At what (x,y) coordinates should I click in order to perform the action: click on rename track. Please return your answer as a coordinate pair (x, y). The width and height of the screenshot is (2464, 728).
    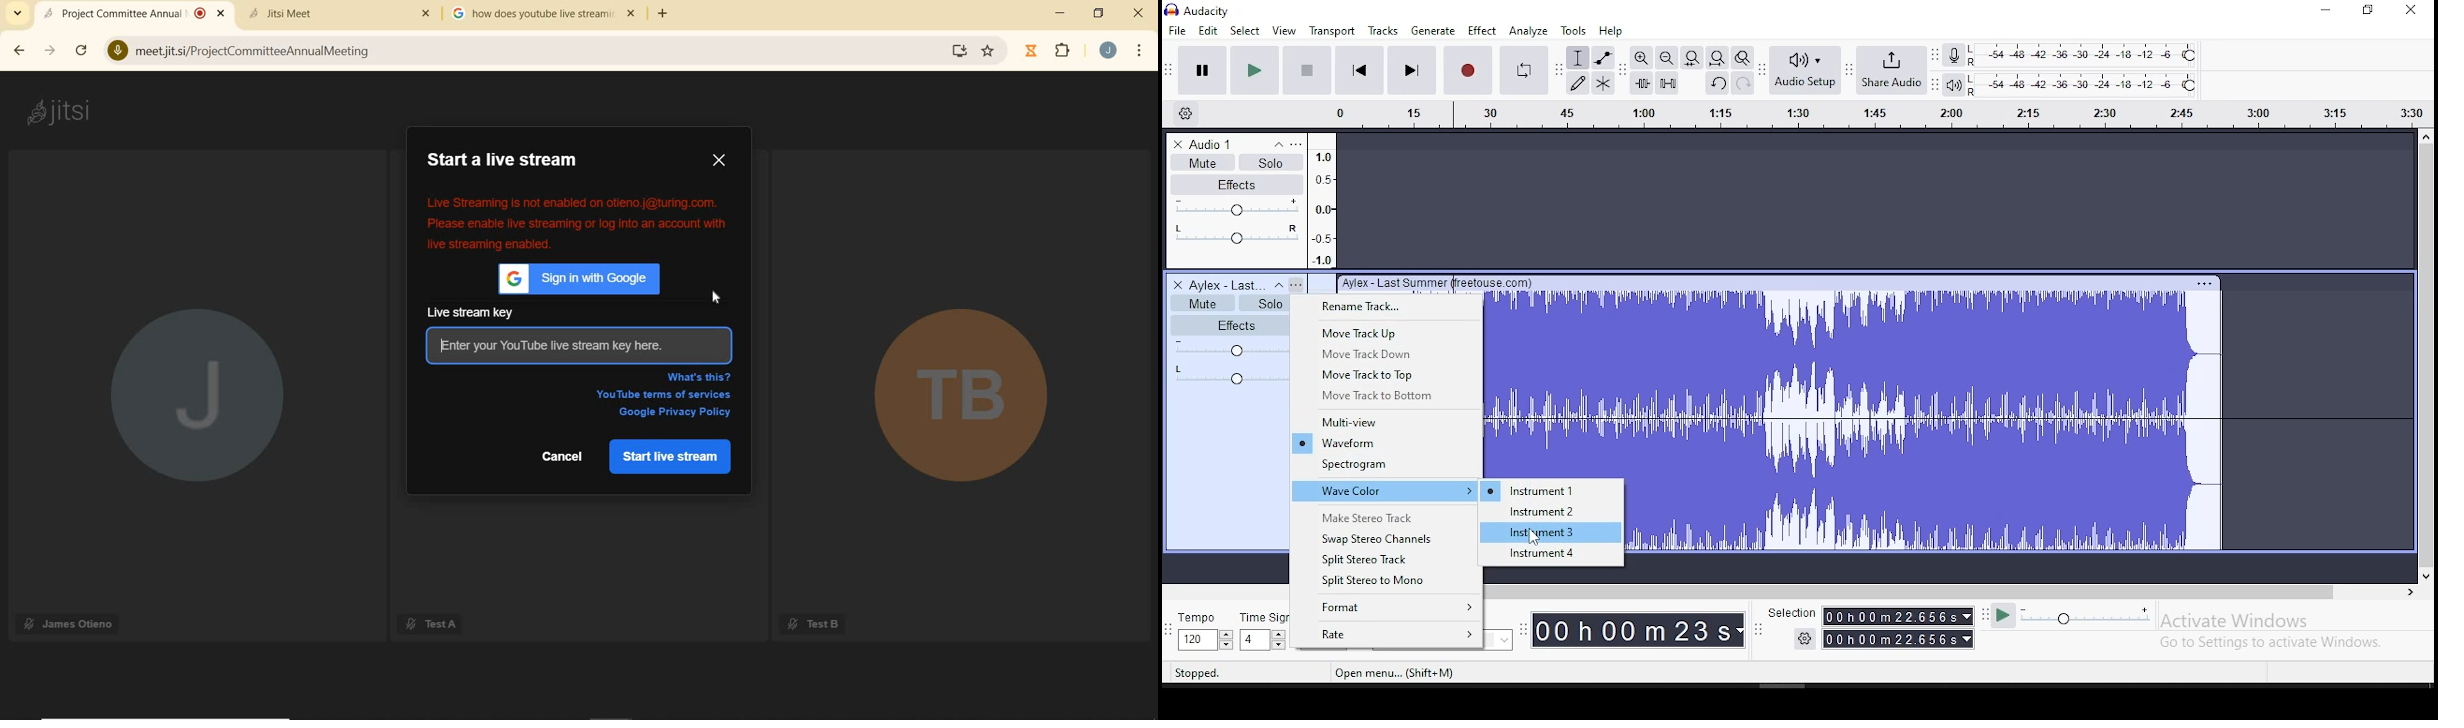
    Looking at the image, I should click on (1386, 307).